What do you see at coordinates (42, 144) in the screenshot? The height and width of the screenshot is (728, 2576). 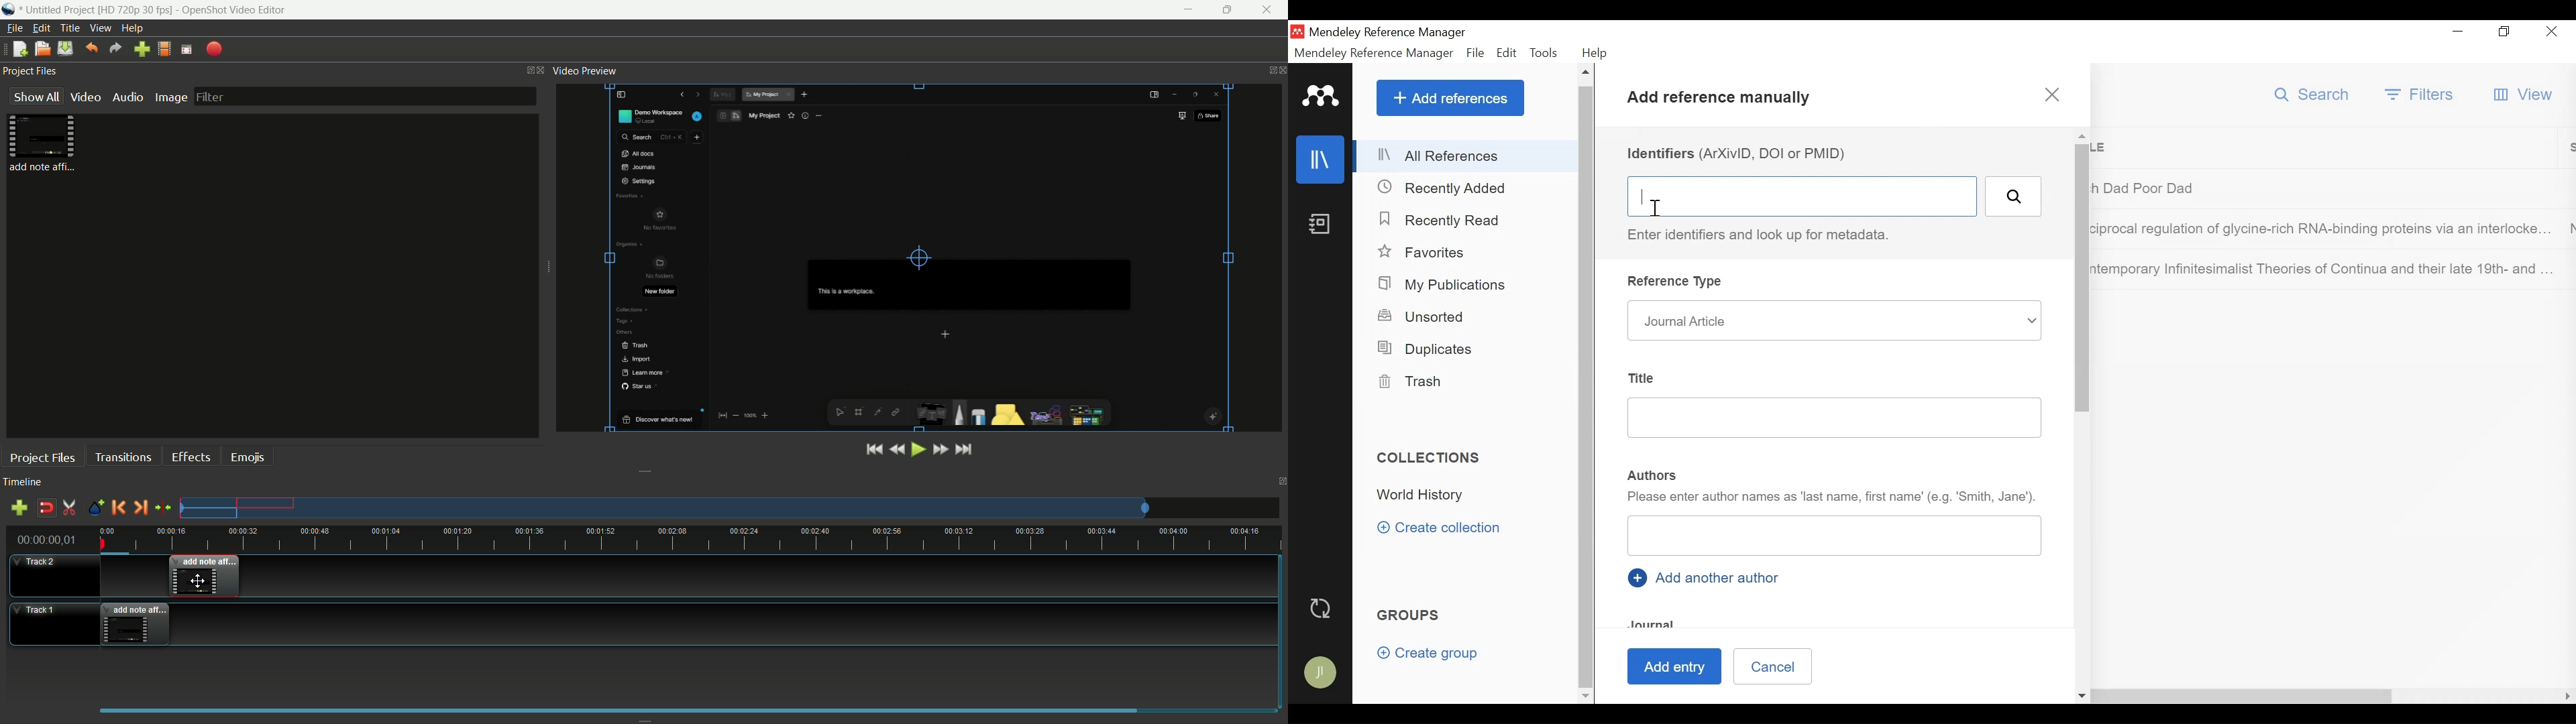 I see `project file` at bounding box center [42, 144].